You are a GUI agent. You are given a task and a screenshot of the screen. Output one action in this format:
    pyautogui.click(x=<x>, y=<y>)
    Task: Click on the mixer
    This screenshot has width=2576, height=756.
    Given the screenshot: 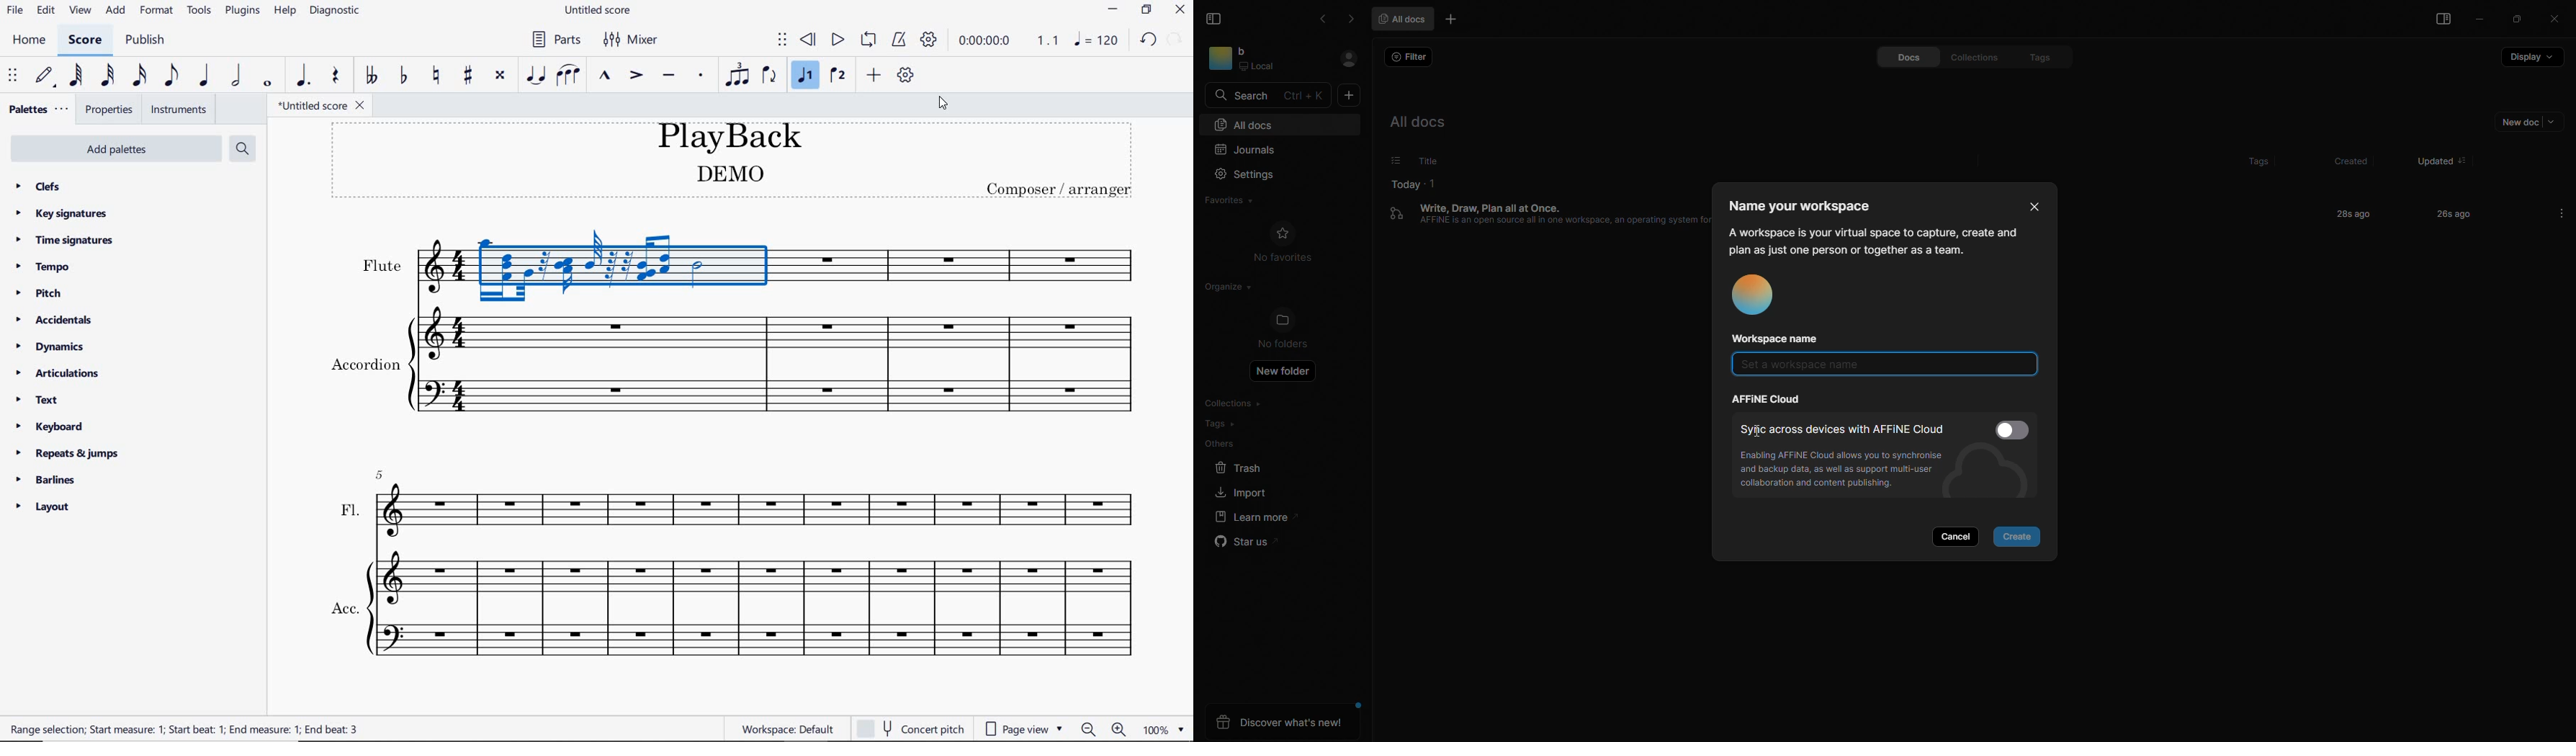 What is the action you would take?
    pyautogui.click(x=630, y=40)
    